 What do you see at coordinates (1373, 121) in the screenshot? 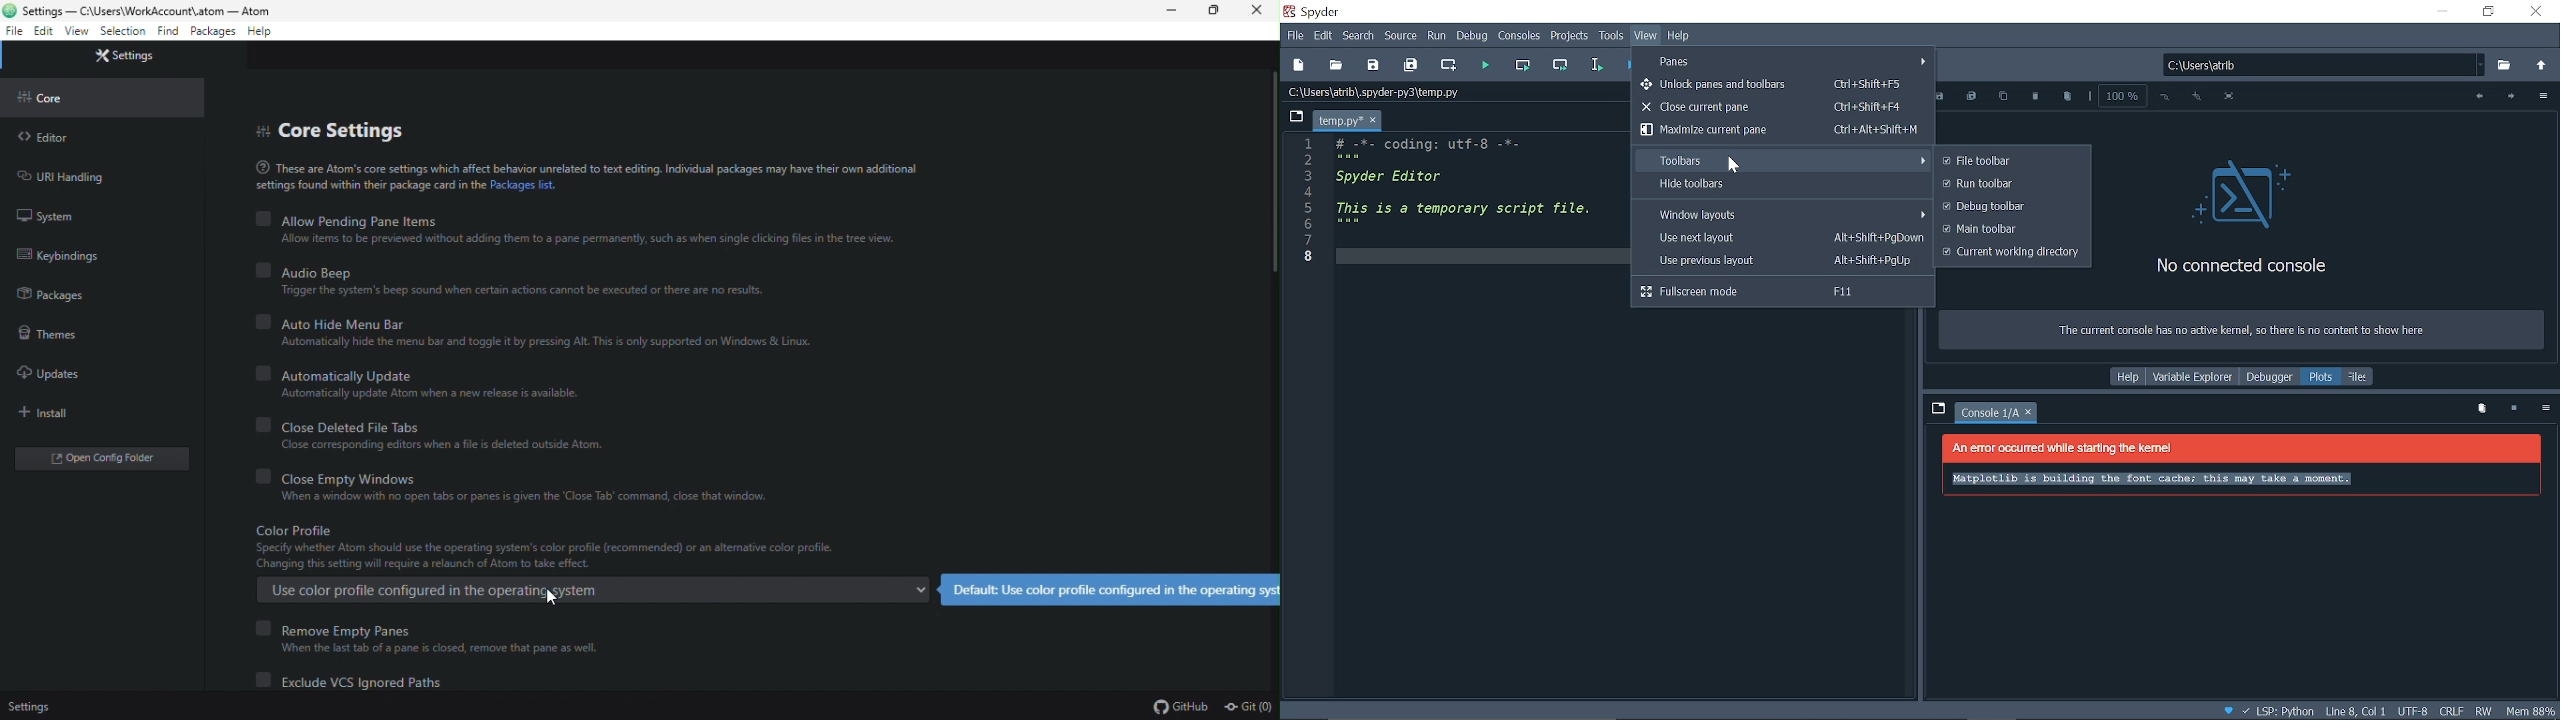
I see `Close current tab` at bounding box center [1373, 121].